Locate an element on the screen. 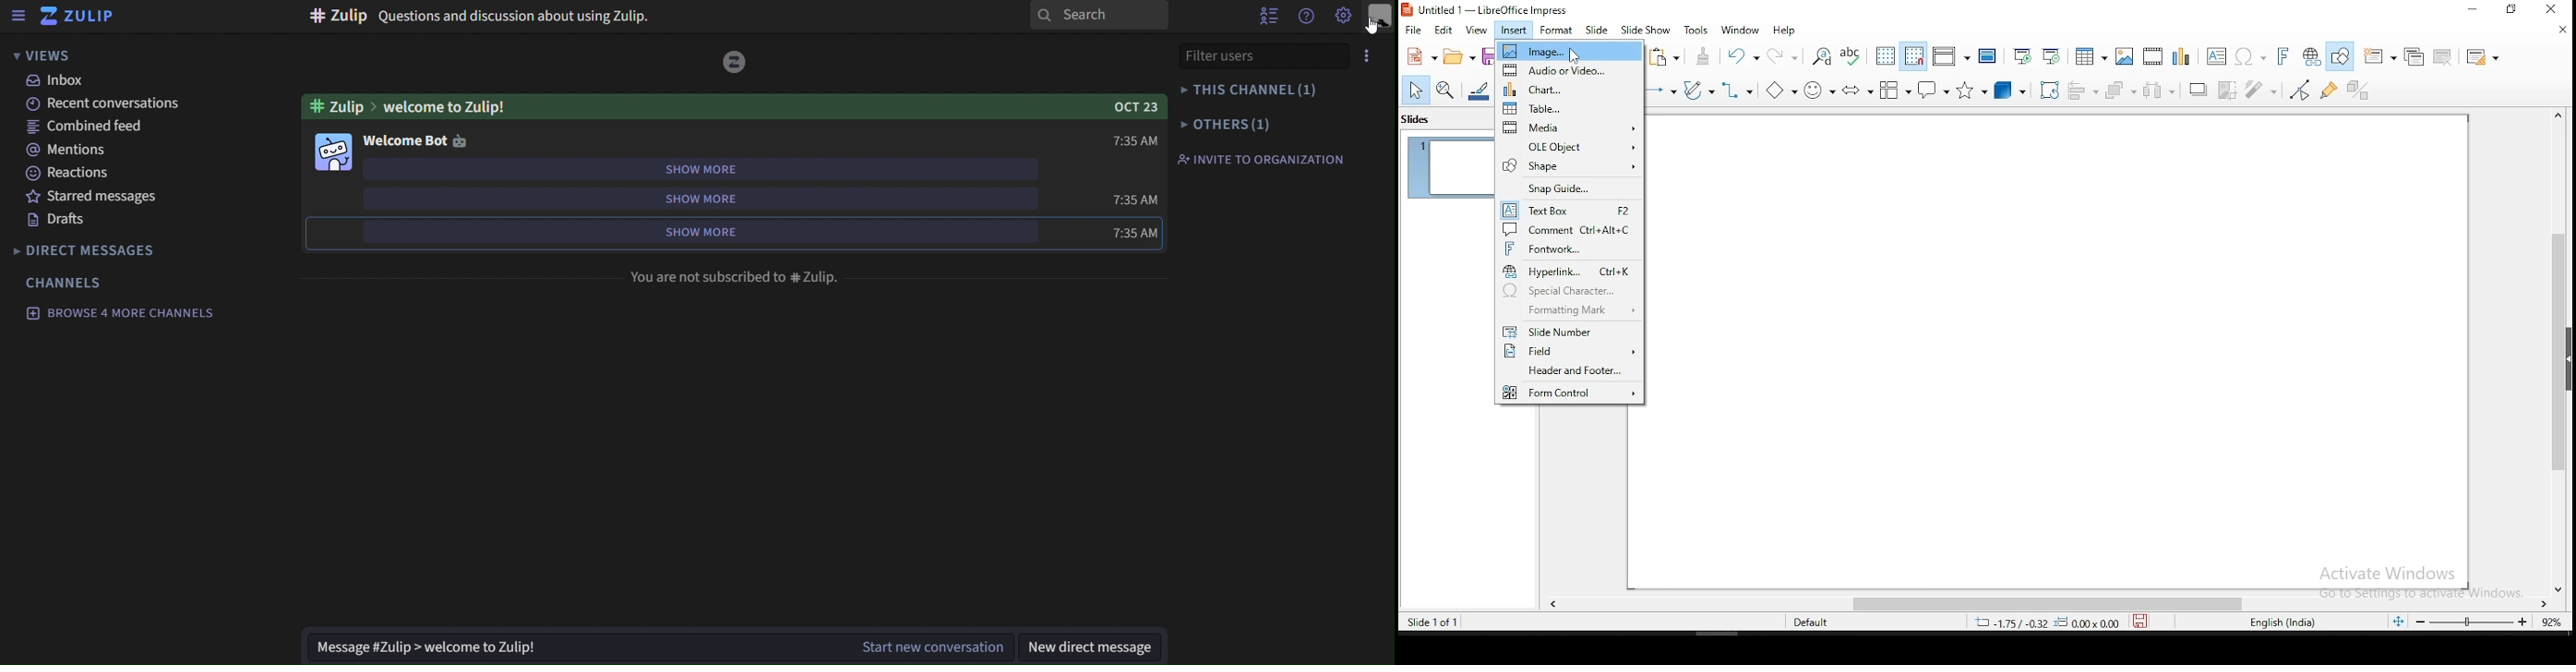 This screenshot has width=2576, height=672. shadow is located at coordinates (2199, 91).